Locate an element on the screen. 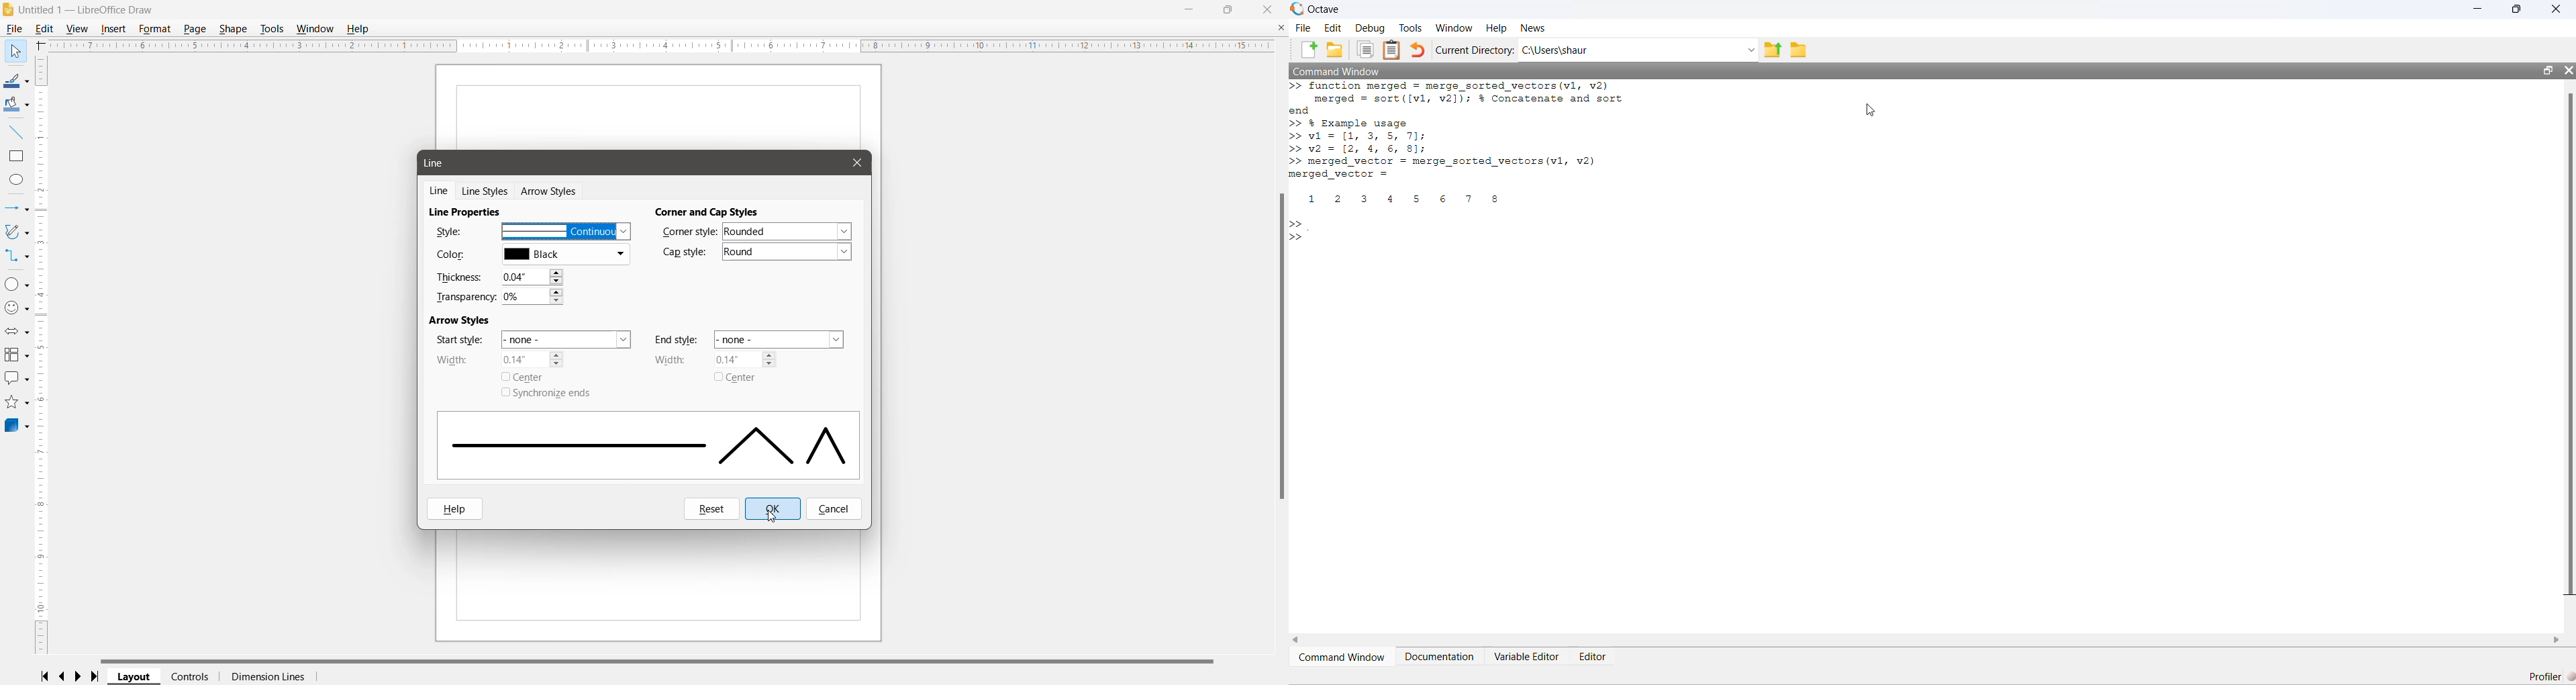 The width and height of the screenshot is (2576, 700). Cancel is located at coordinates (834, 509).